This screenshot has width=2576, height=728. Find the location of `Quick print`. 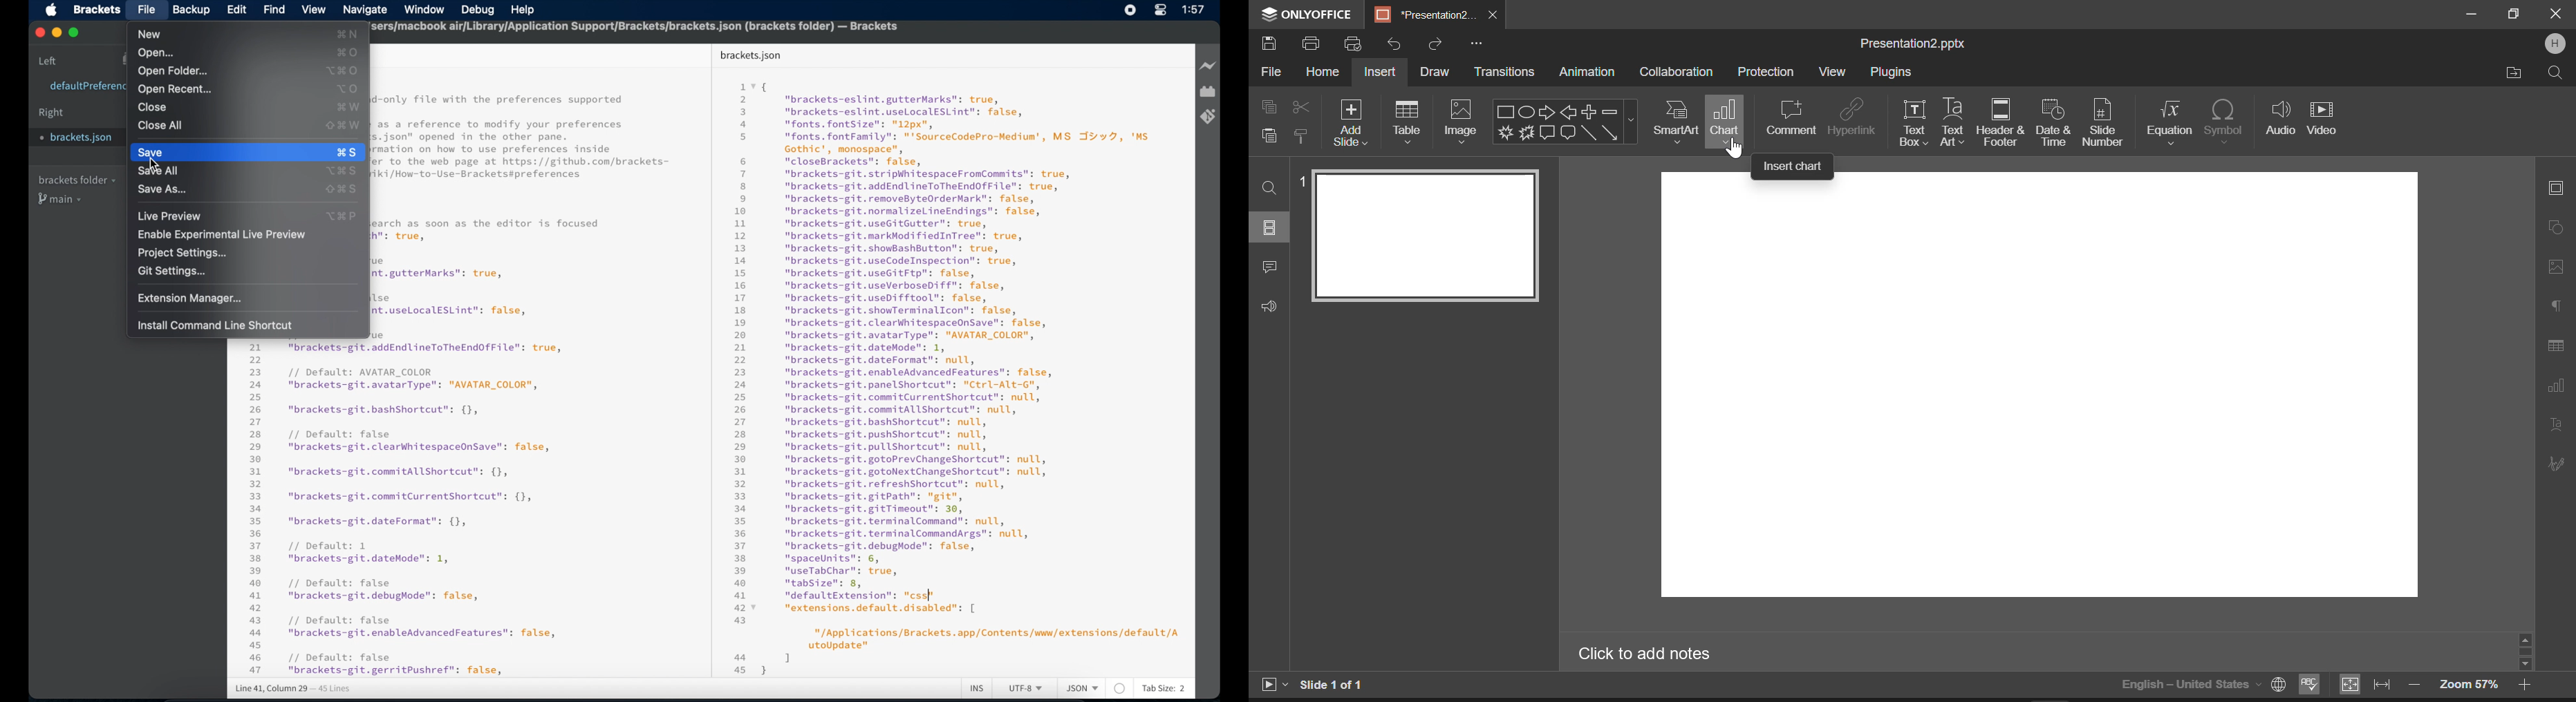

Quick print is located at coordinates (1354, 45).